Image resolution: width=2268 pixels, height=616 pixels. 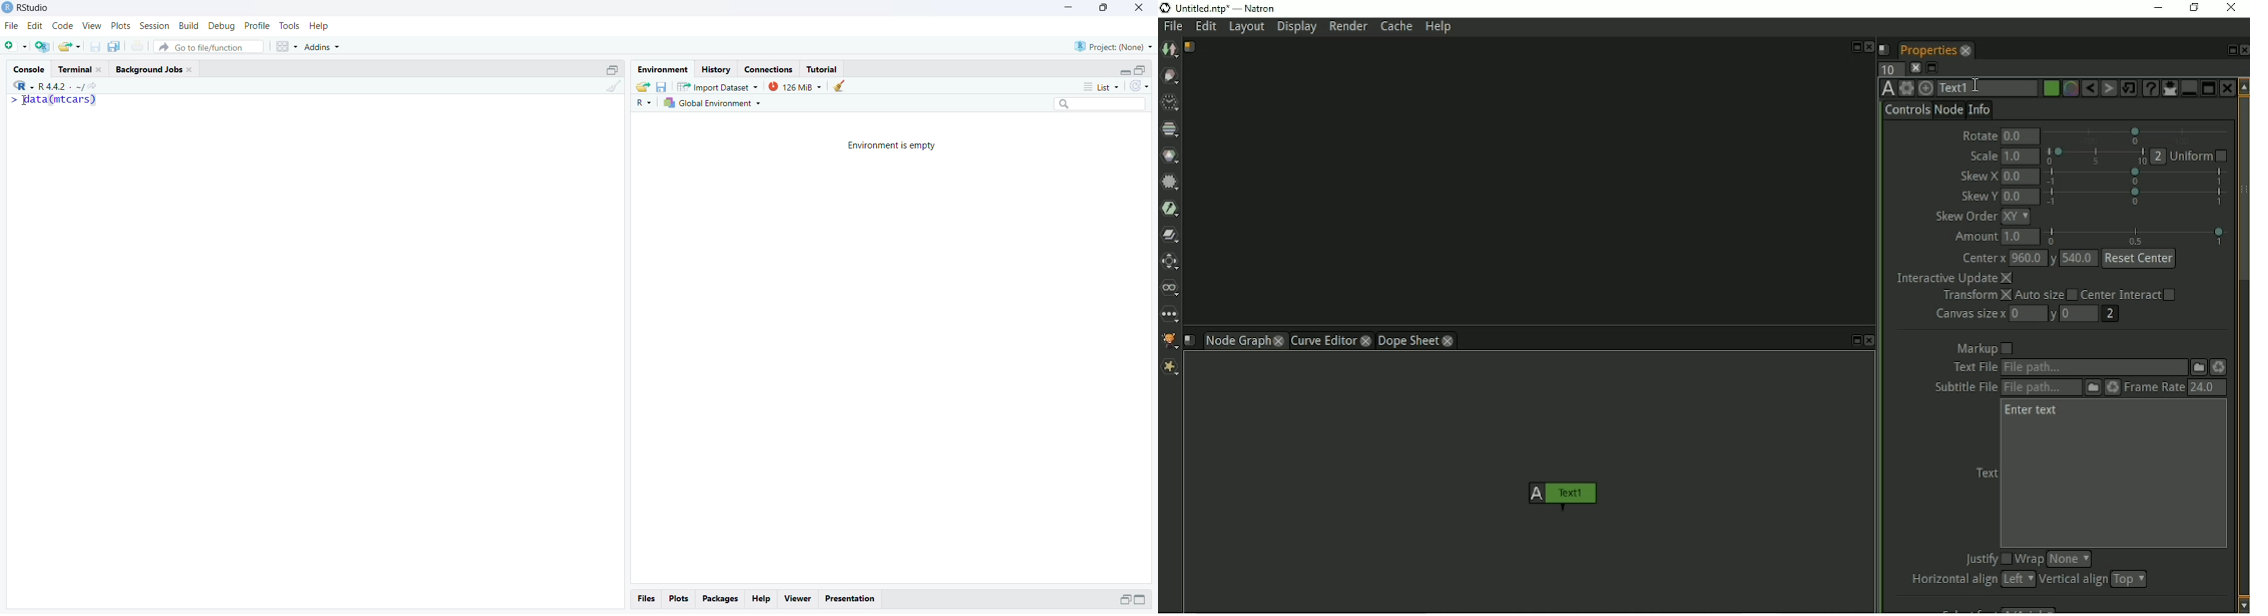 I want to click on Help, so click(x=318, y=25).